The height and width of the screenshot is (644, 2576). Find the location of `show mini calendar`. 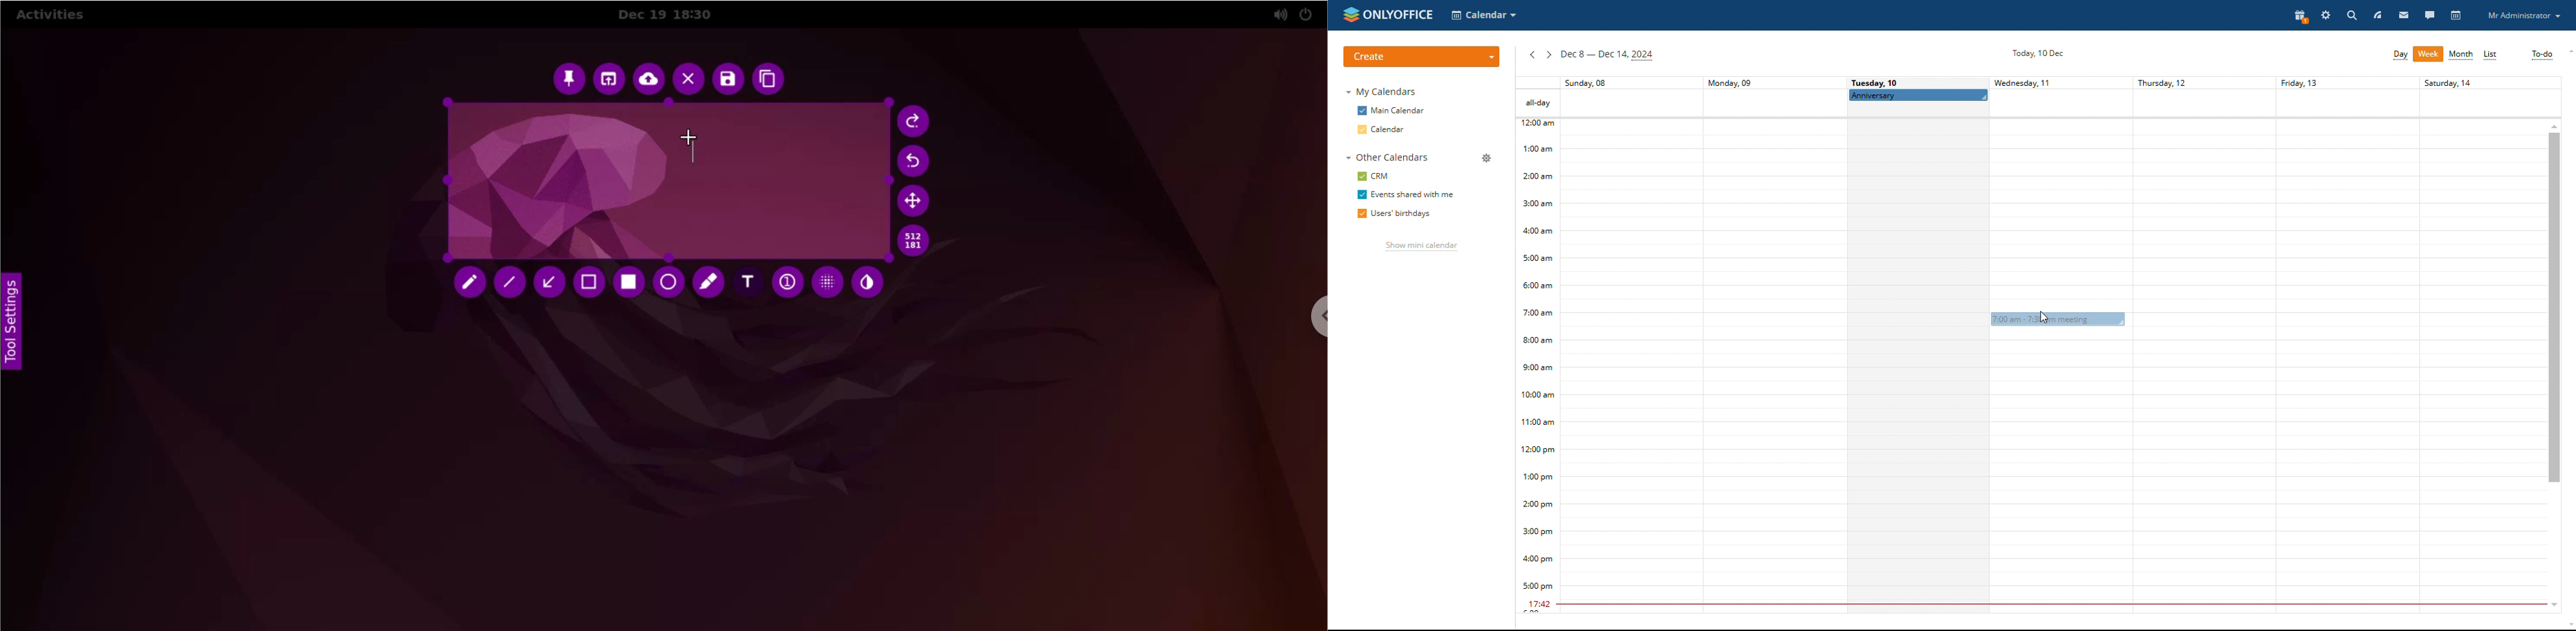

show mini calendar is located at coordinates (1421, 247).